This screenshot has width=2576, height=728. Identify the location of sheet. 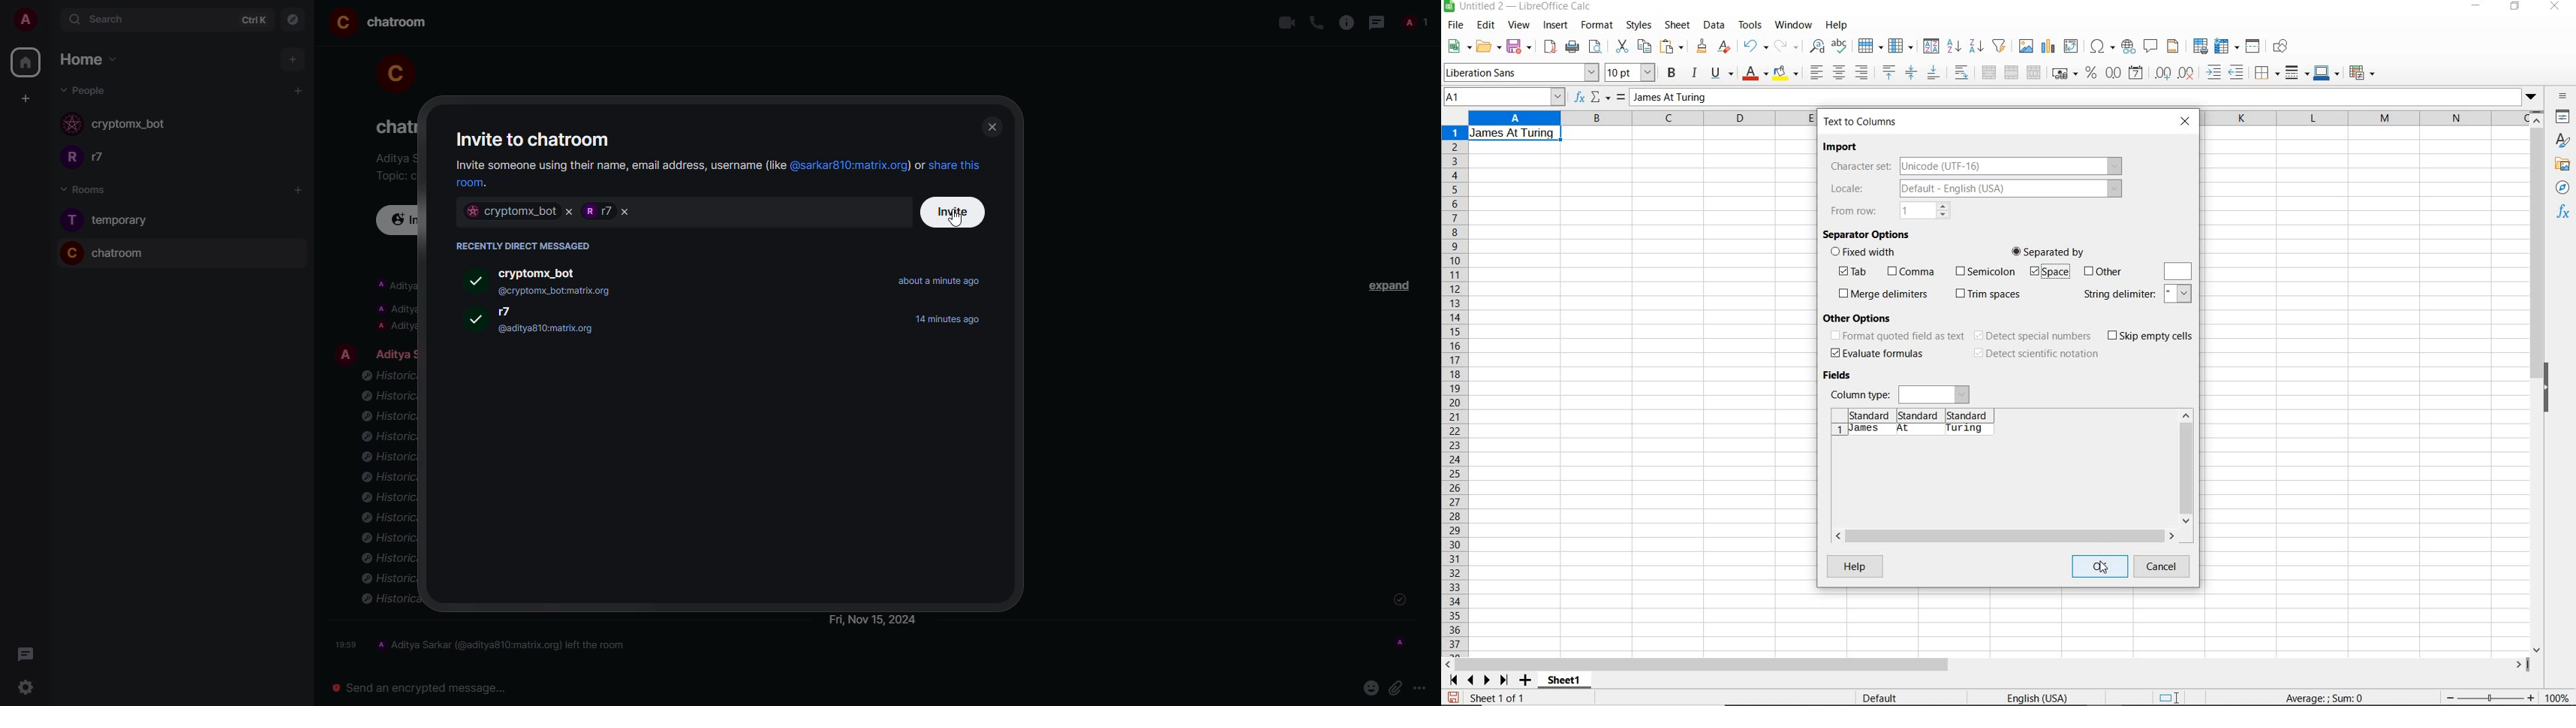
(1678, 25).